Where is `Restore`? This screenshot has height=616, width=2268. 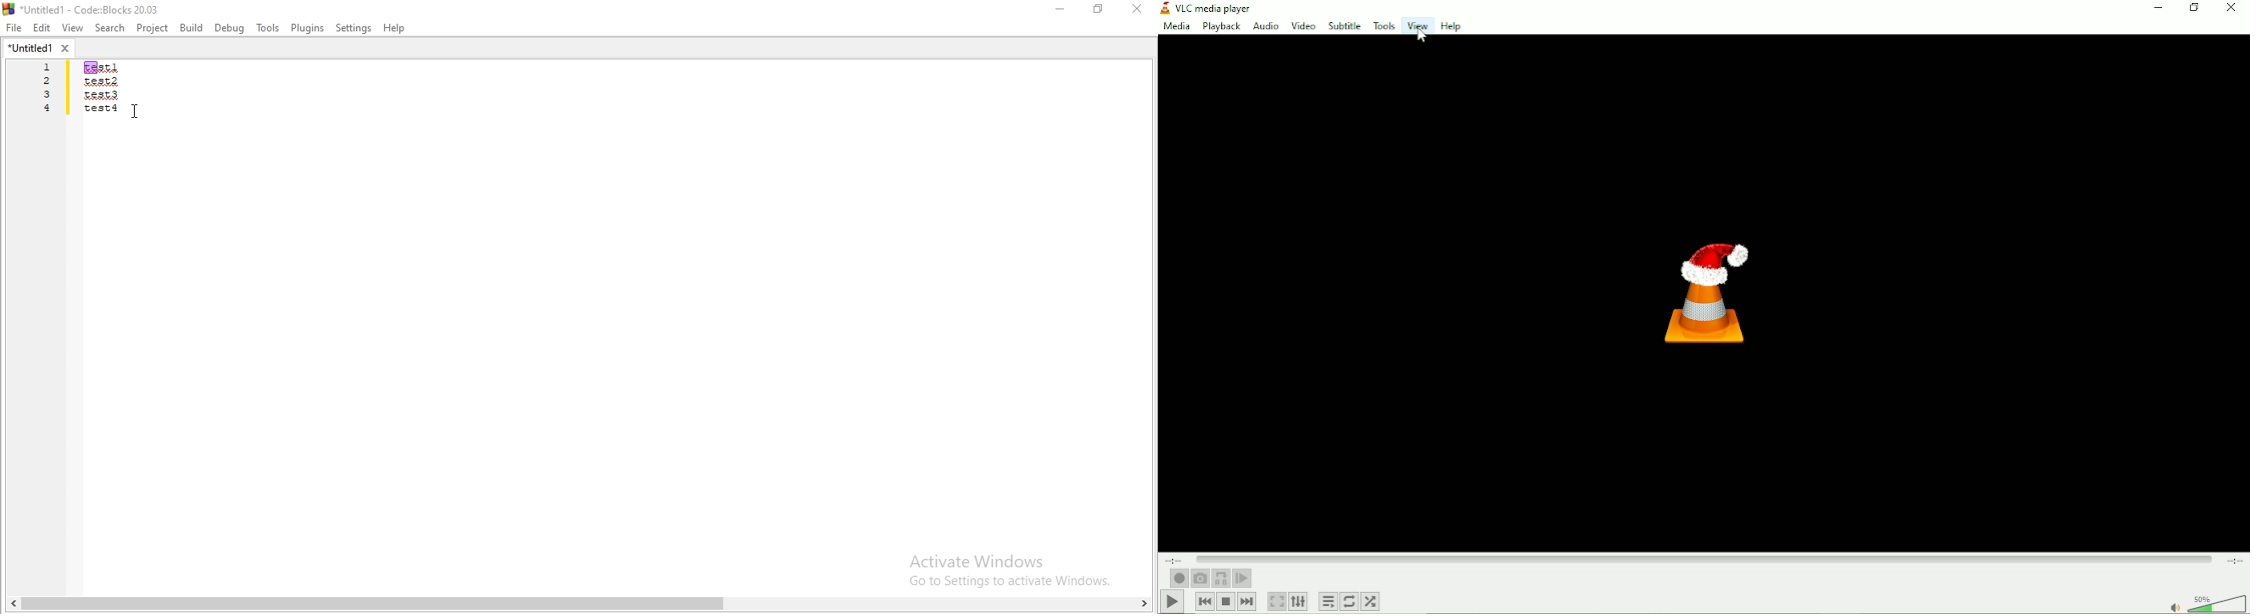
Restore is located at coordinates (1097, 11).